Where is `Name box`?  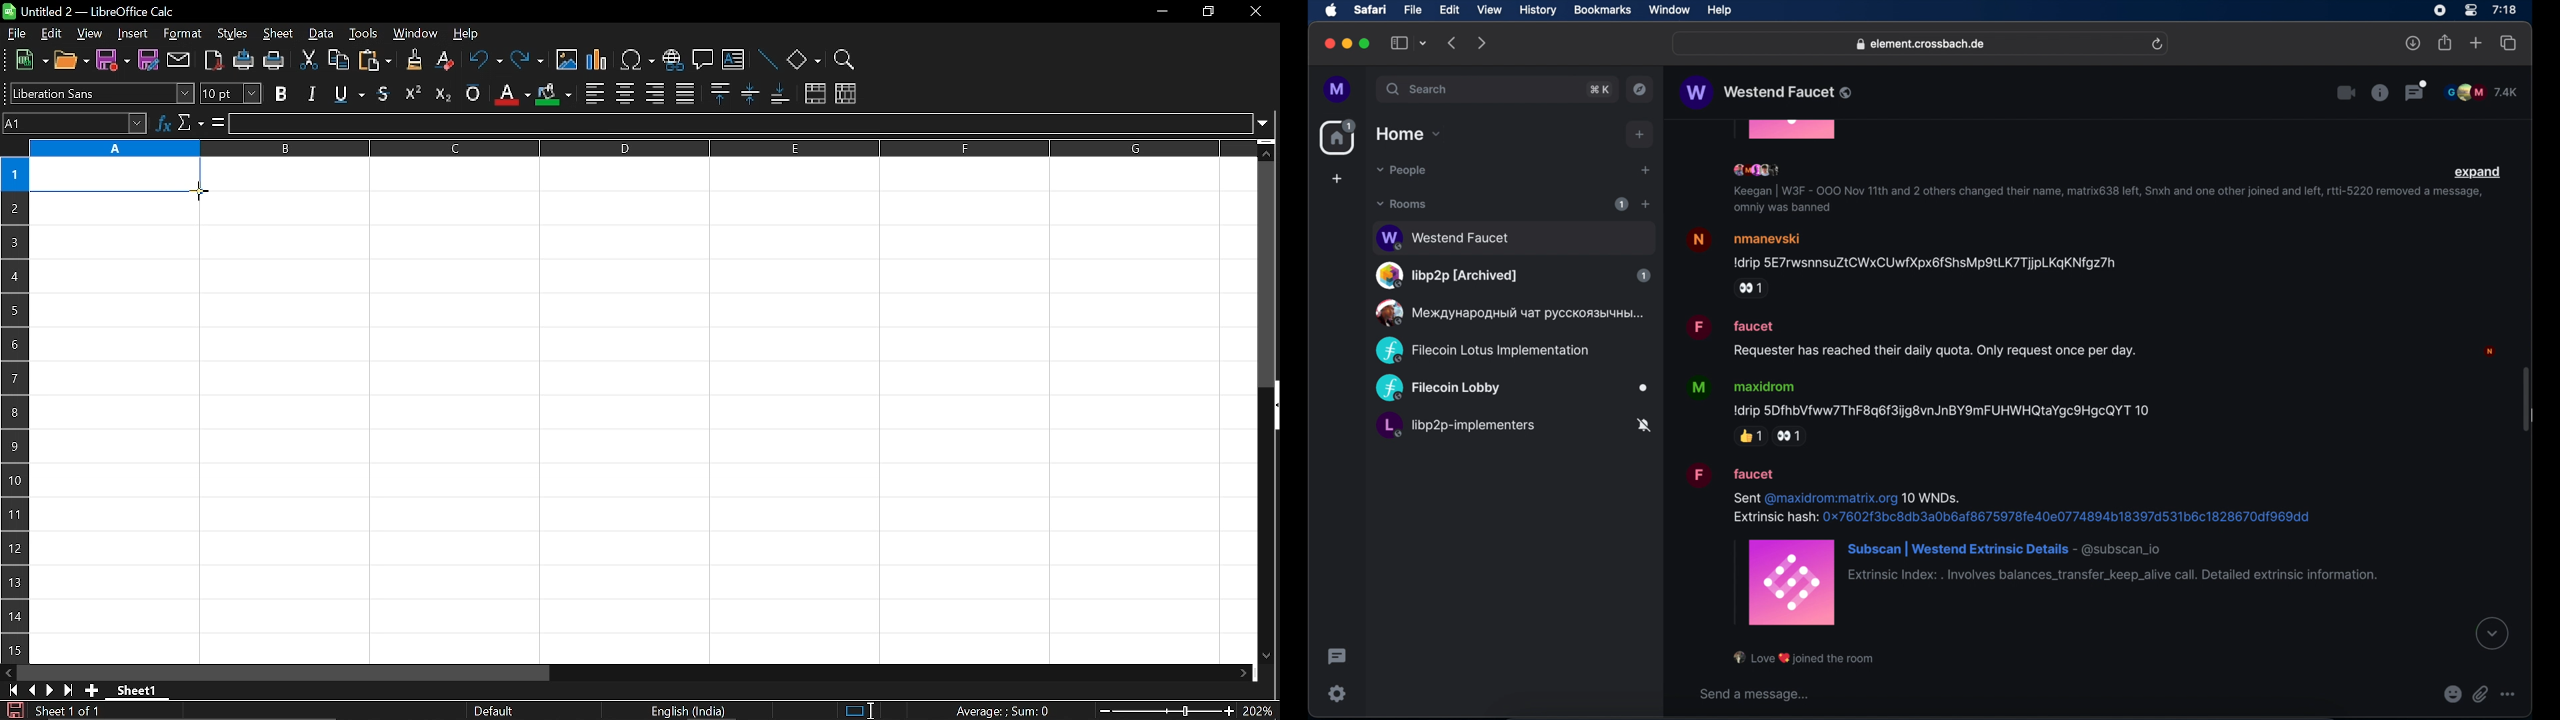
Name box is located at coordinates (75, 124).